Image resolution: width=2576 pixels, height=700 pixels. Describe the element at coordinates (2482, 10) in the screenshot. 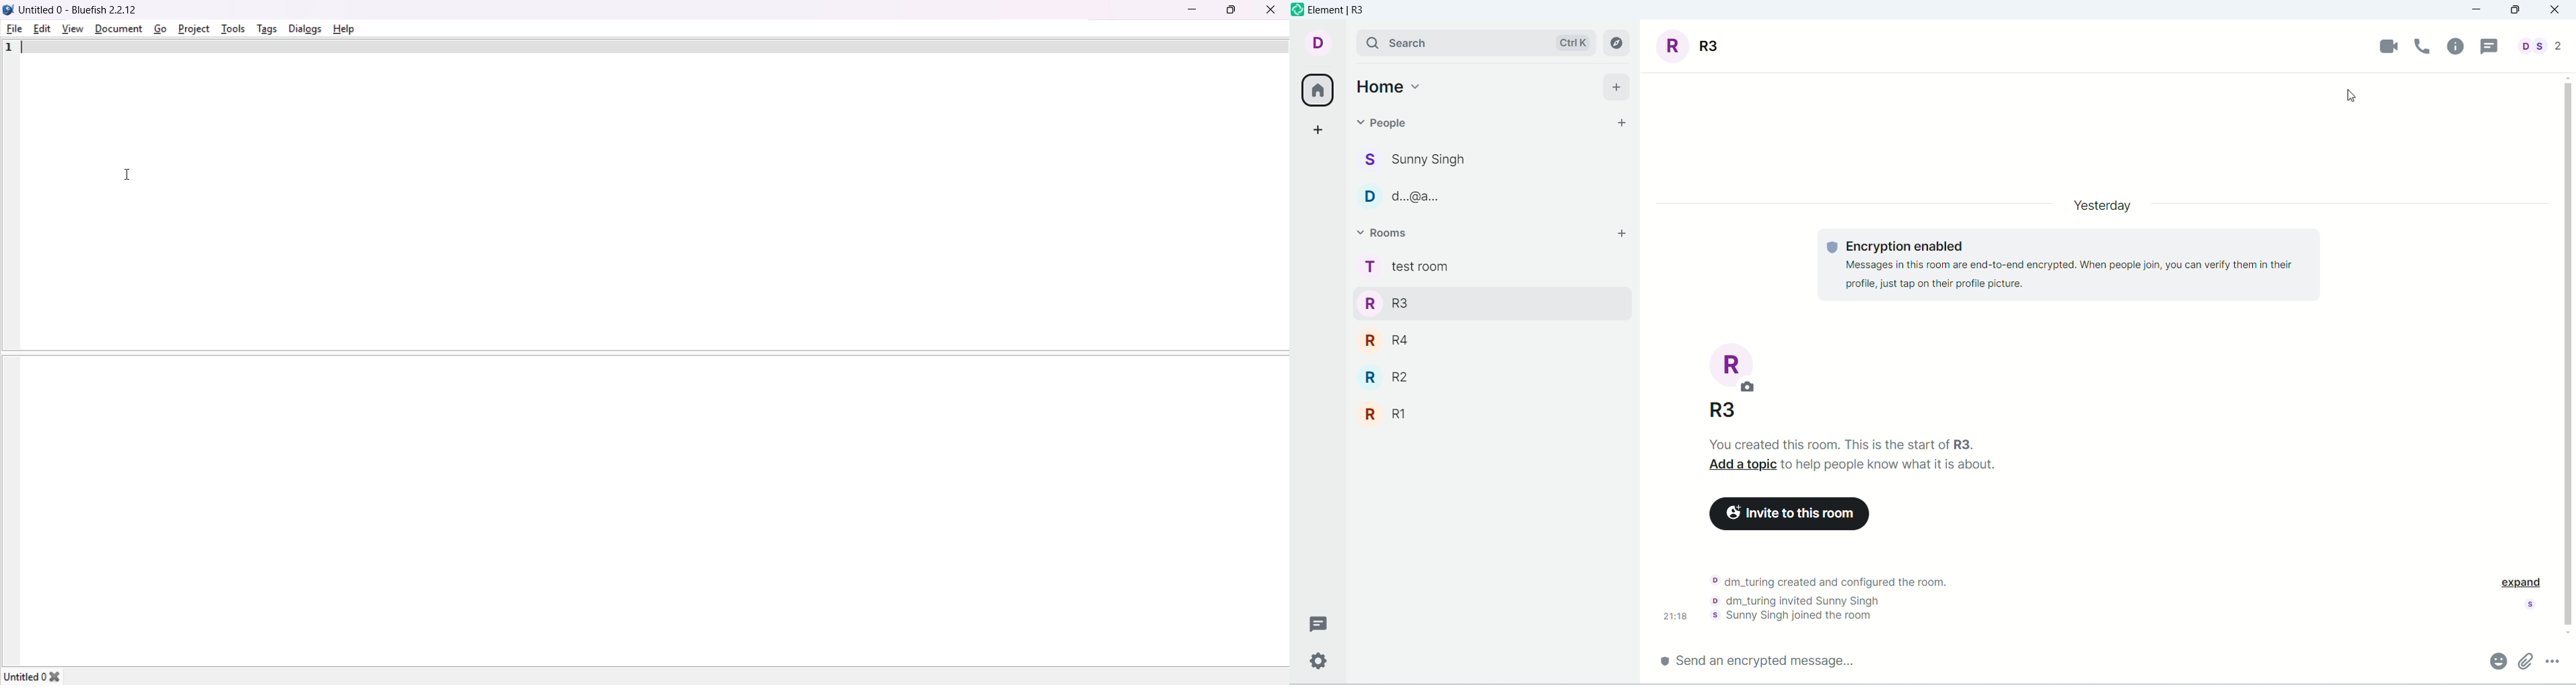

I see `minimize` at that location.